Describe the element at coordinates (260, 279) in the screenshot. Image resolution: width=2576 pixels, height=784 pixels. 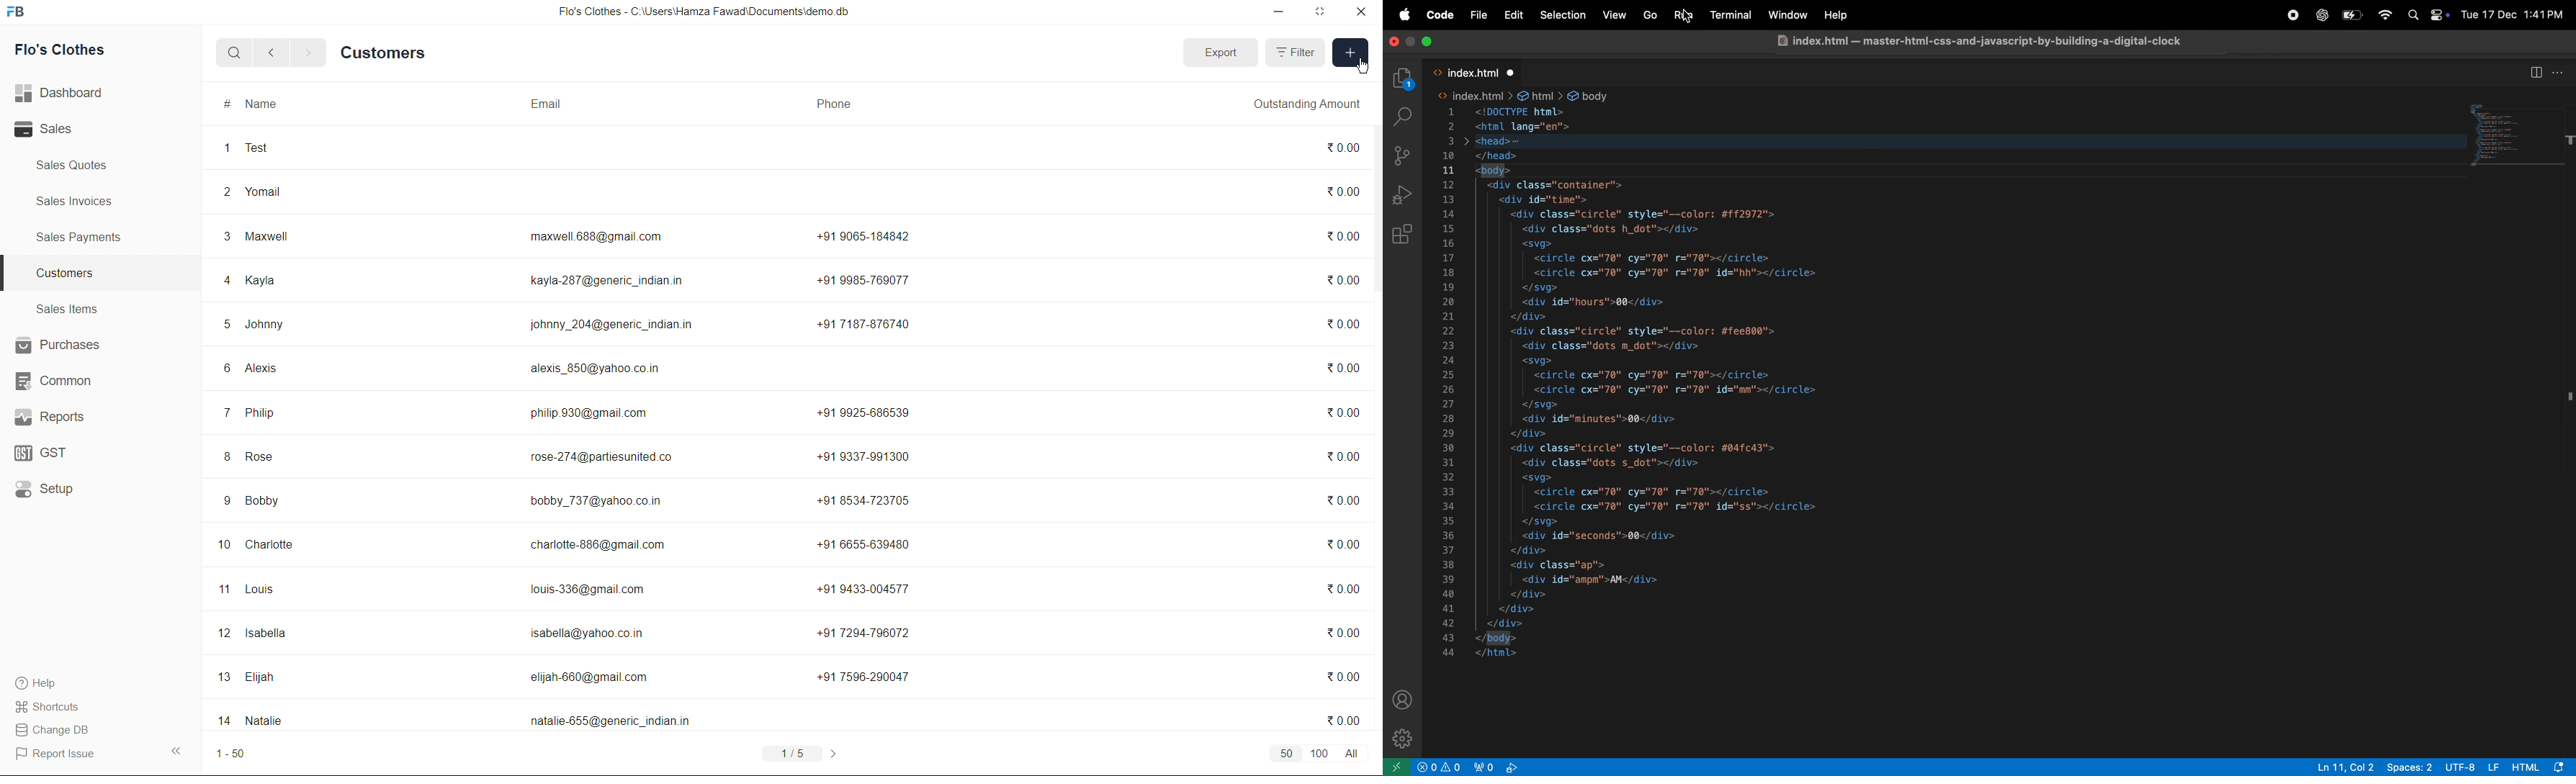
I see `Kayla` at that location.